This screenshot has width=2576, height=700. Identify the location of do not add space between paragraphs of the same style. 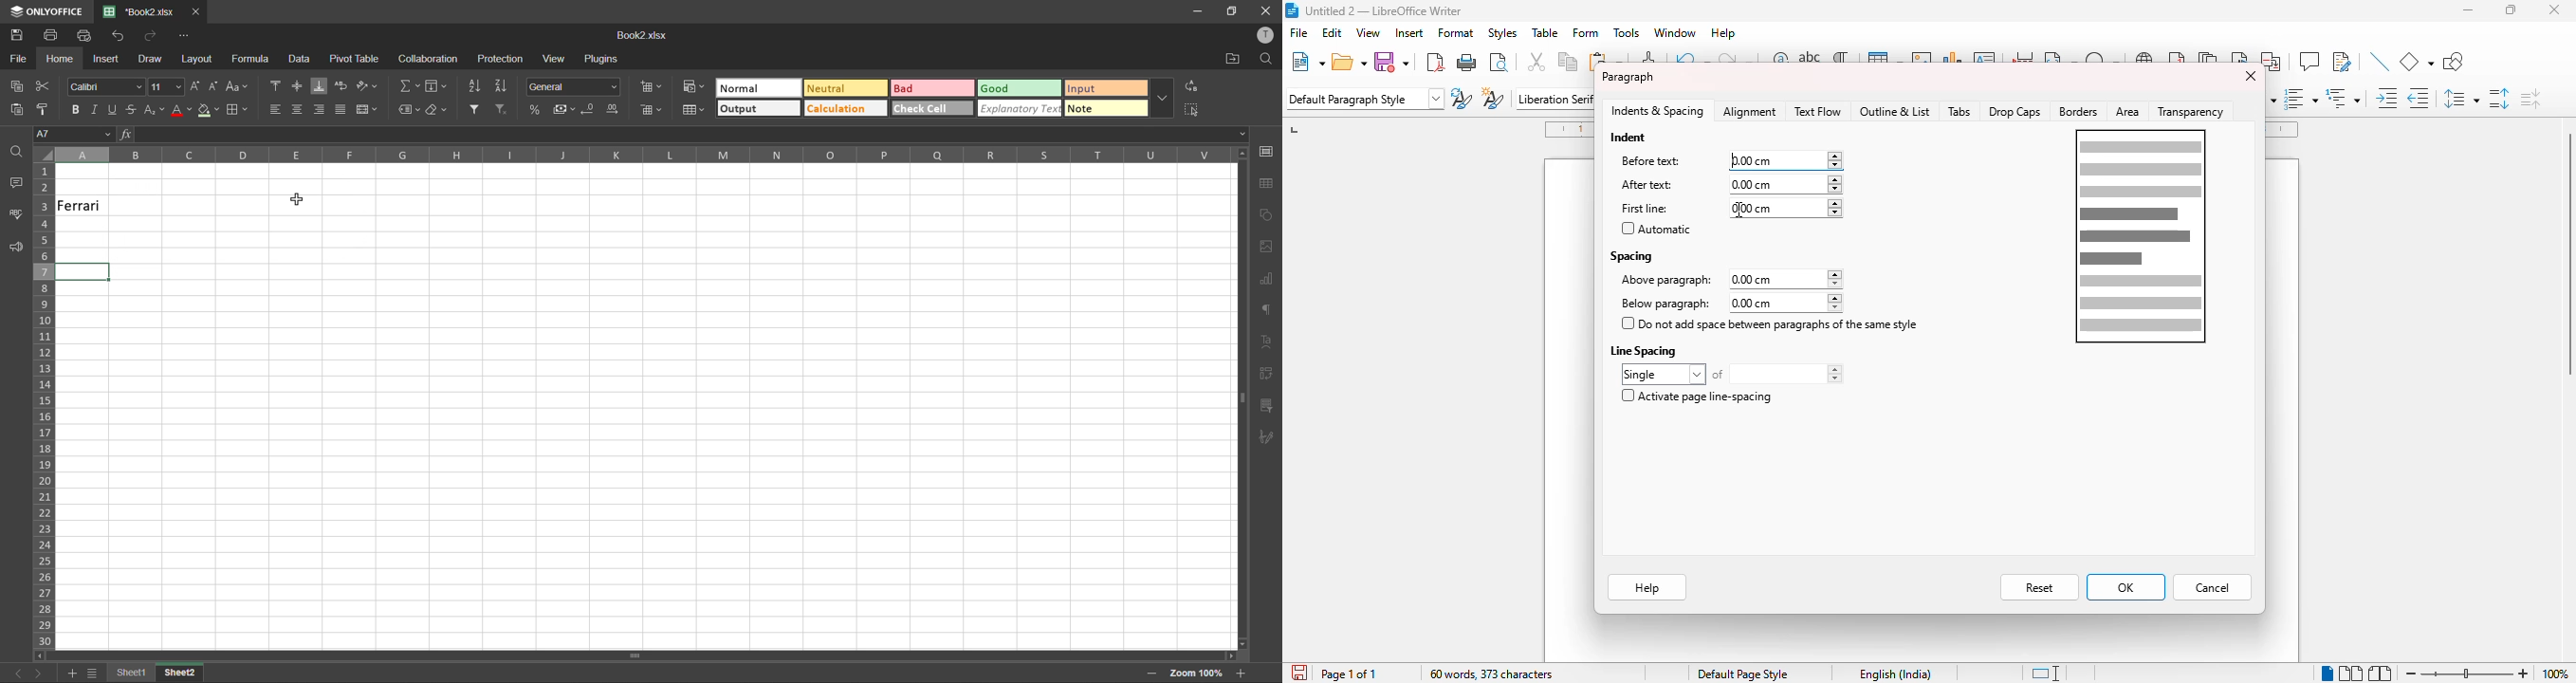
(1771, 323).